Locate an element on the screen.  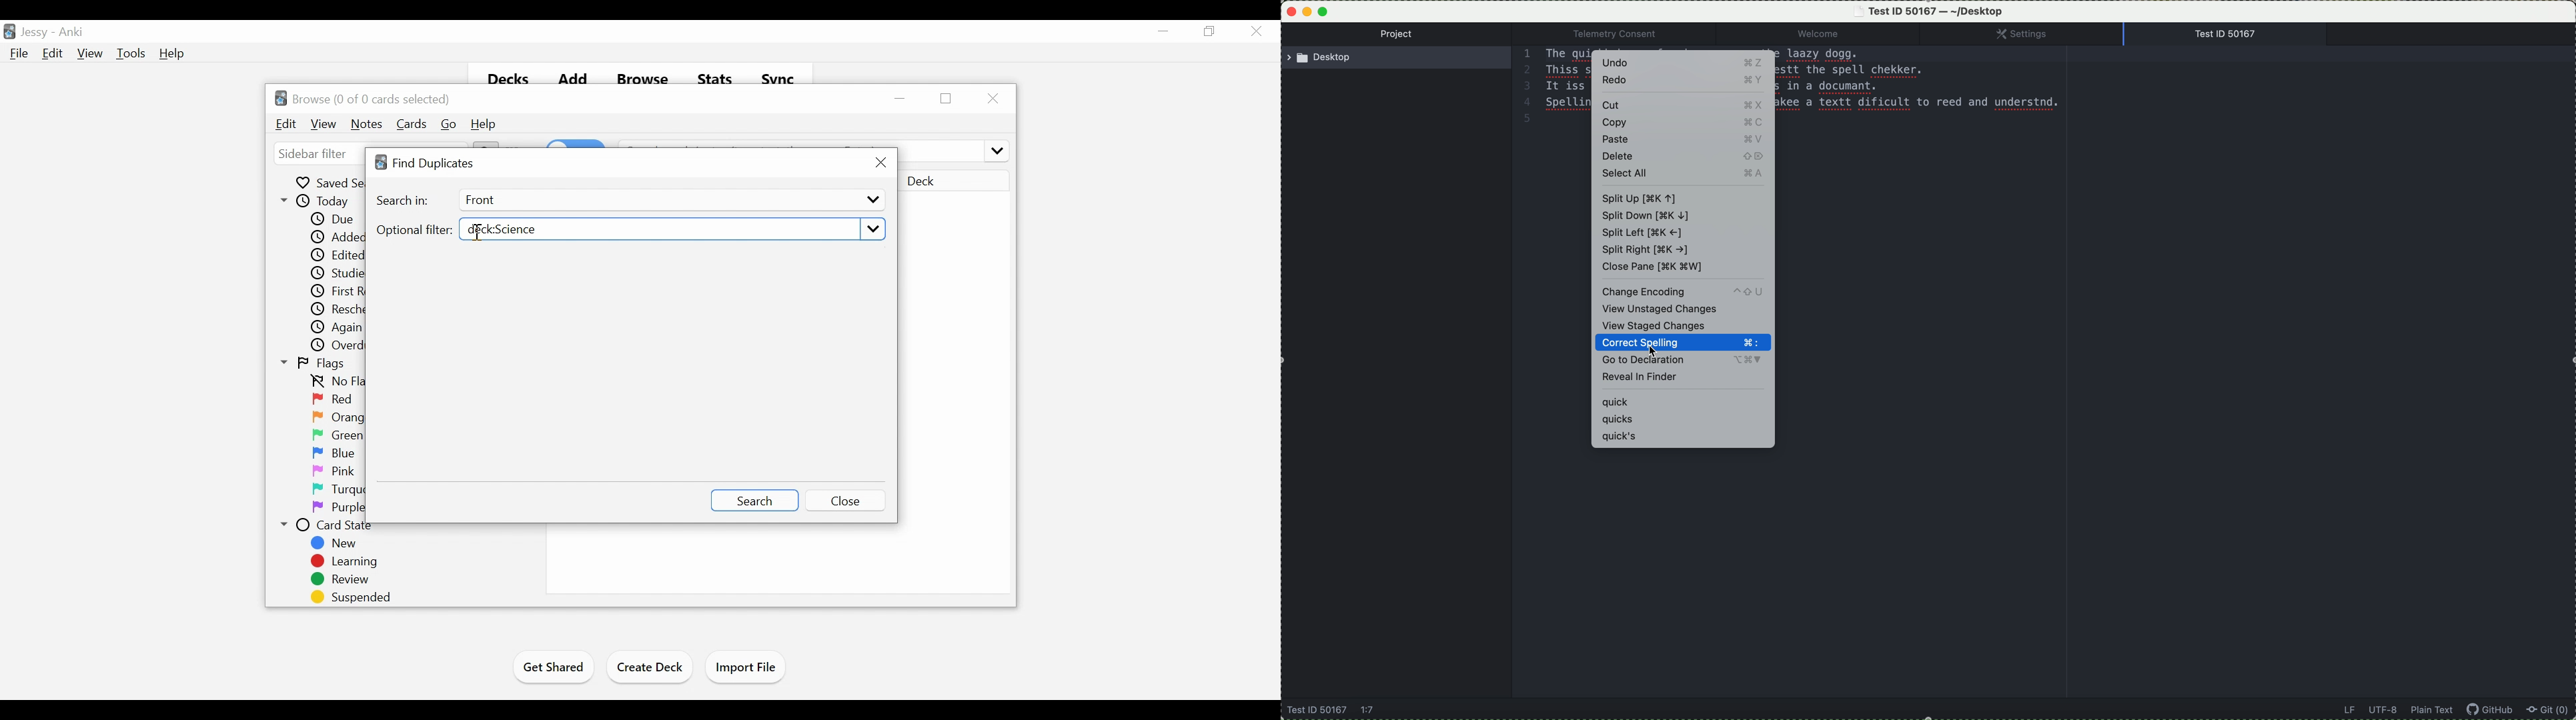
go to declaration is located at coordinates (1683, 360).